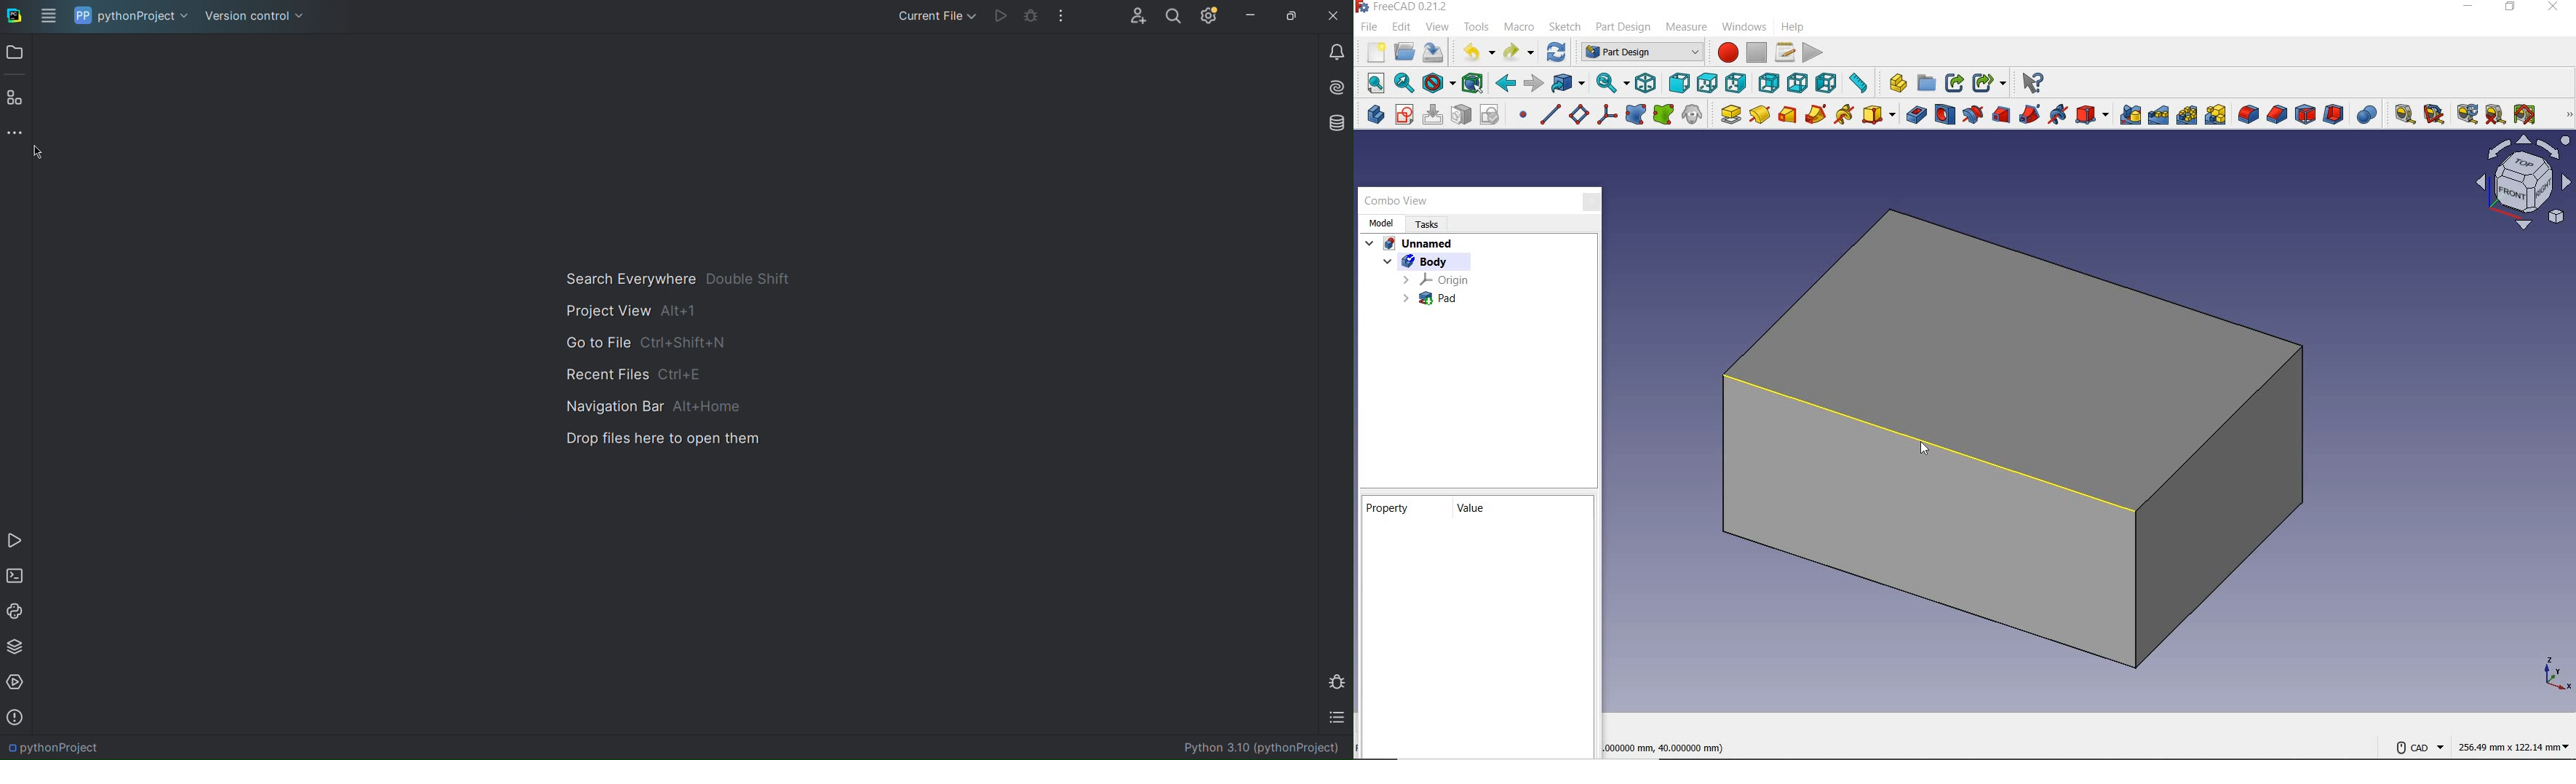 Image resolution: width=2576 pixels, height=784 pixels. What do you see at coordinates (1333, 122) in the screenshot?
I see `Database` at bounding box center [1333, 122].